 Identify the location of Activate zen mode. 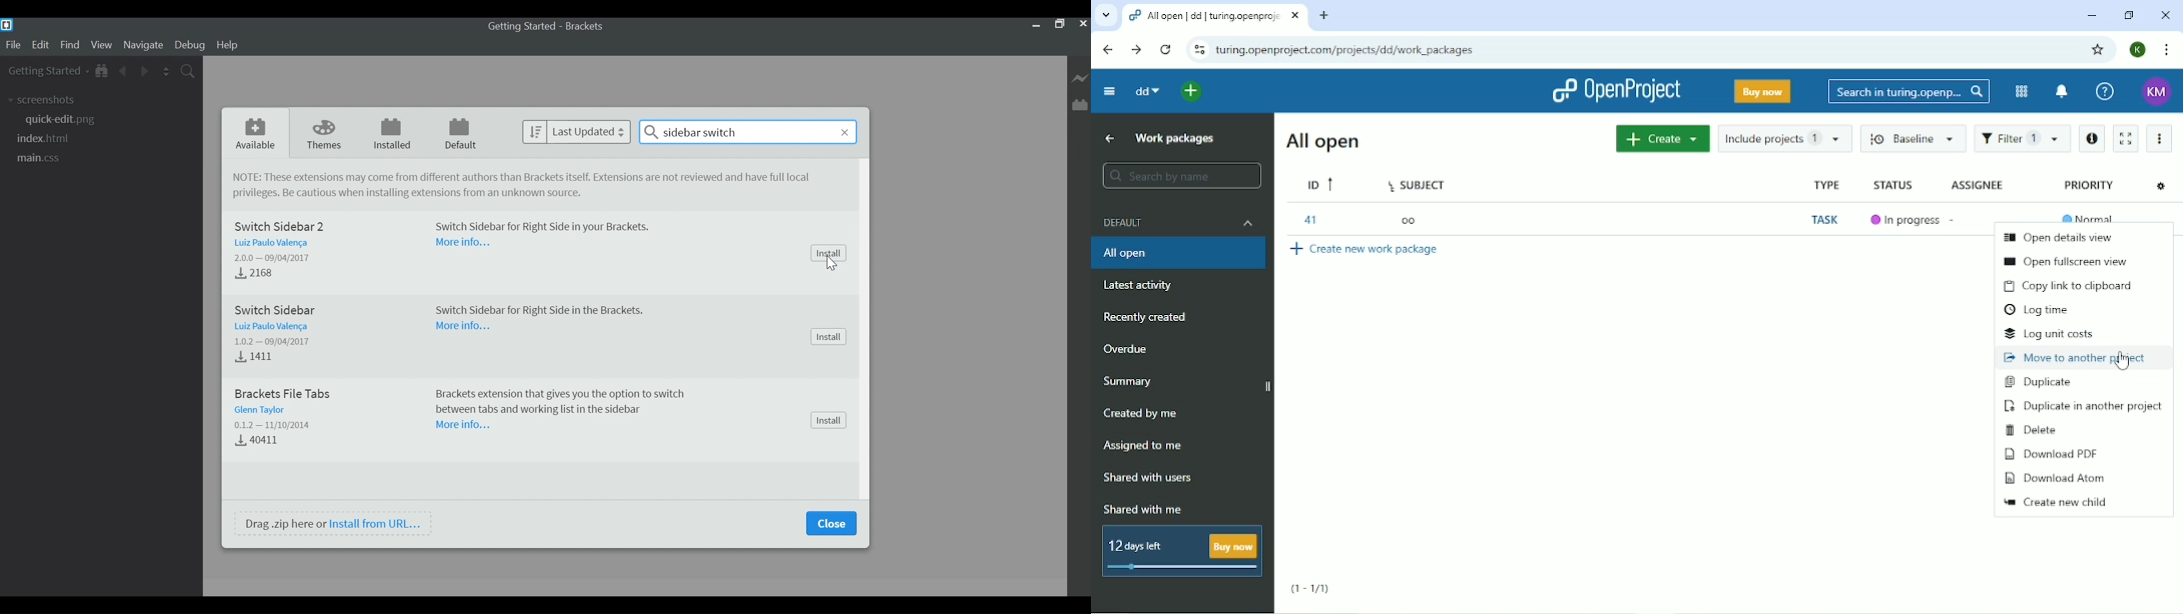
(2128, 138).